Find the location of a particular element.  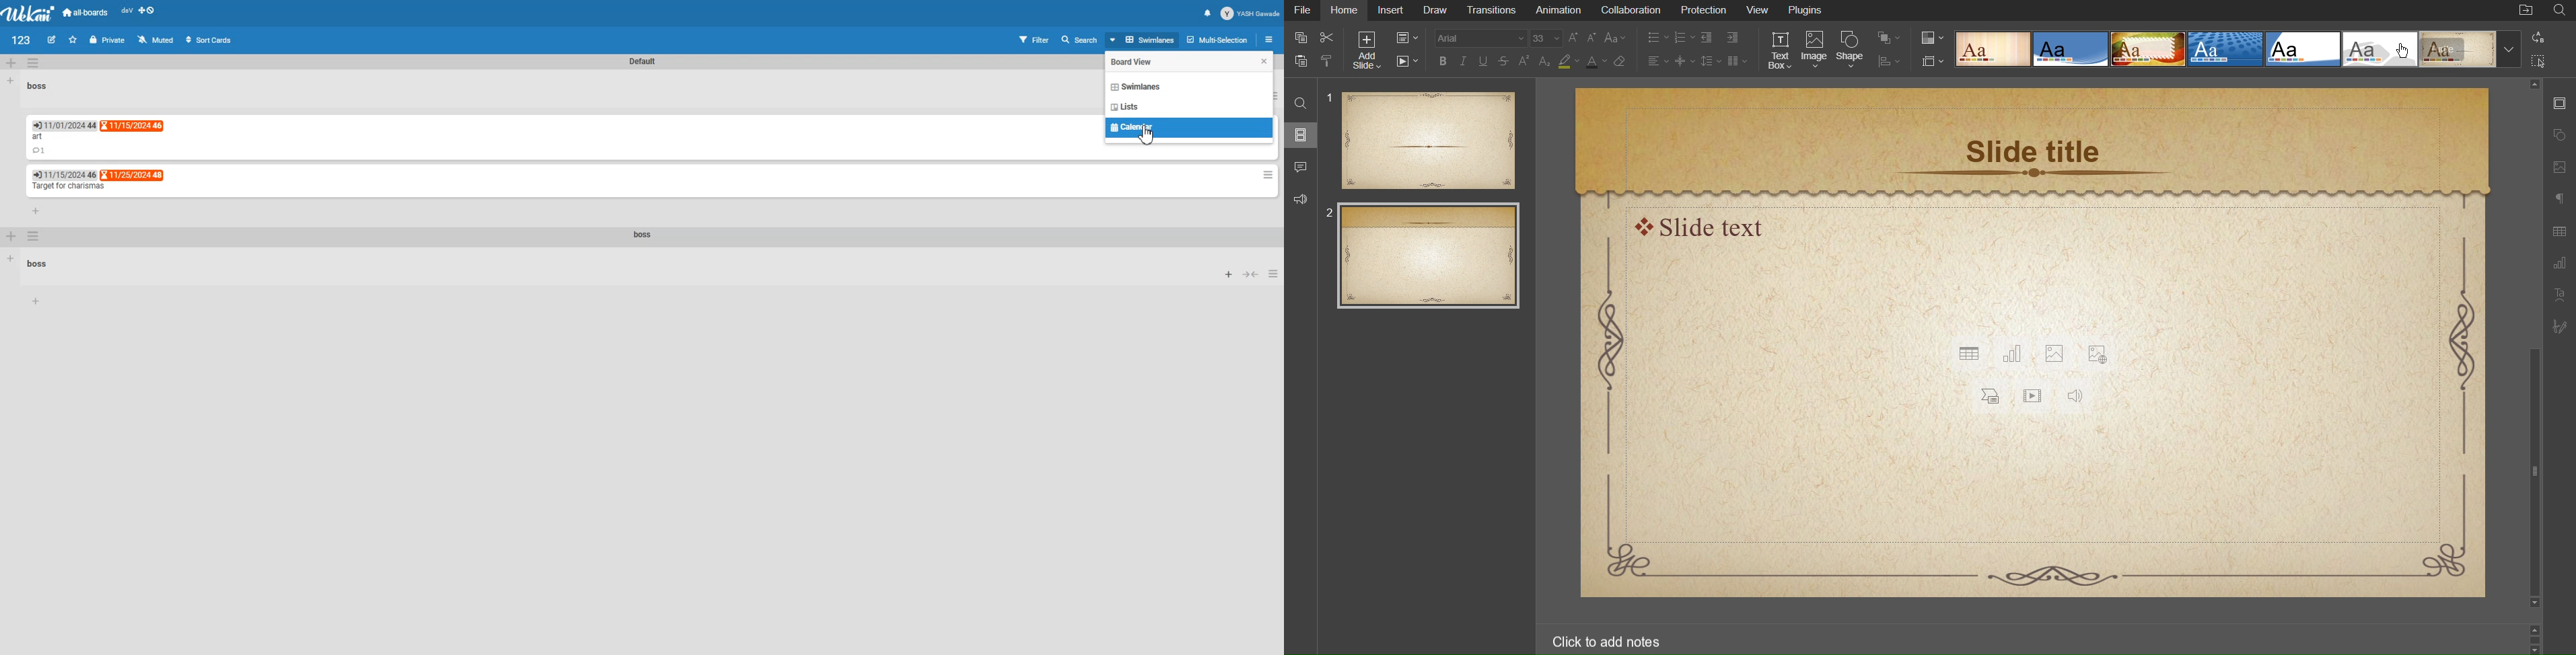

Bold  is located at coordinates (1443, 61).